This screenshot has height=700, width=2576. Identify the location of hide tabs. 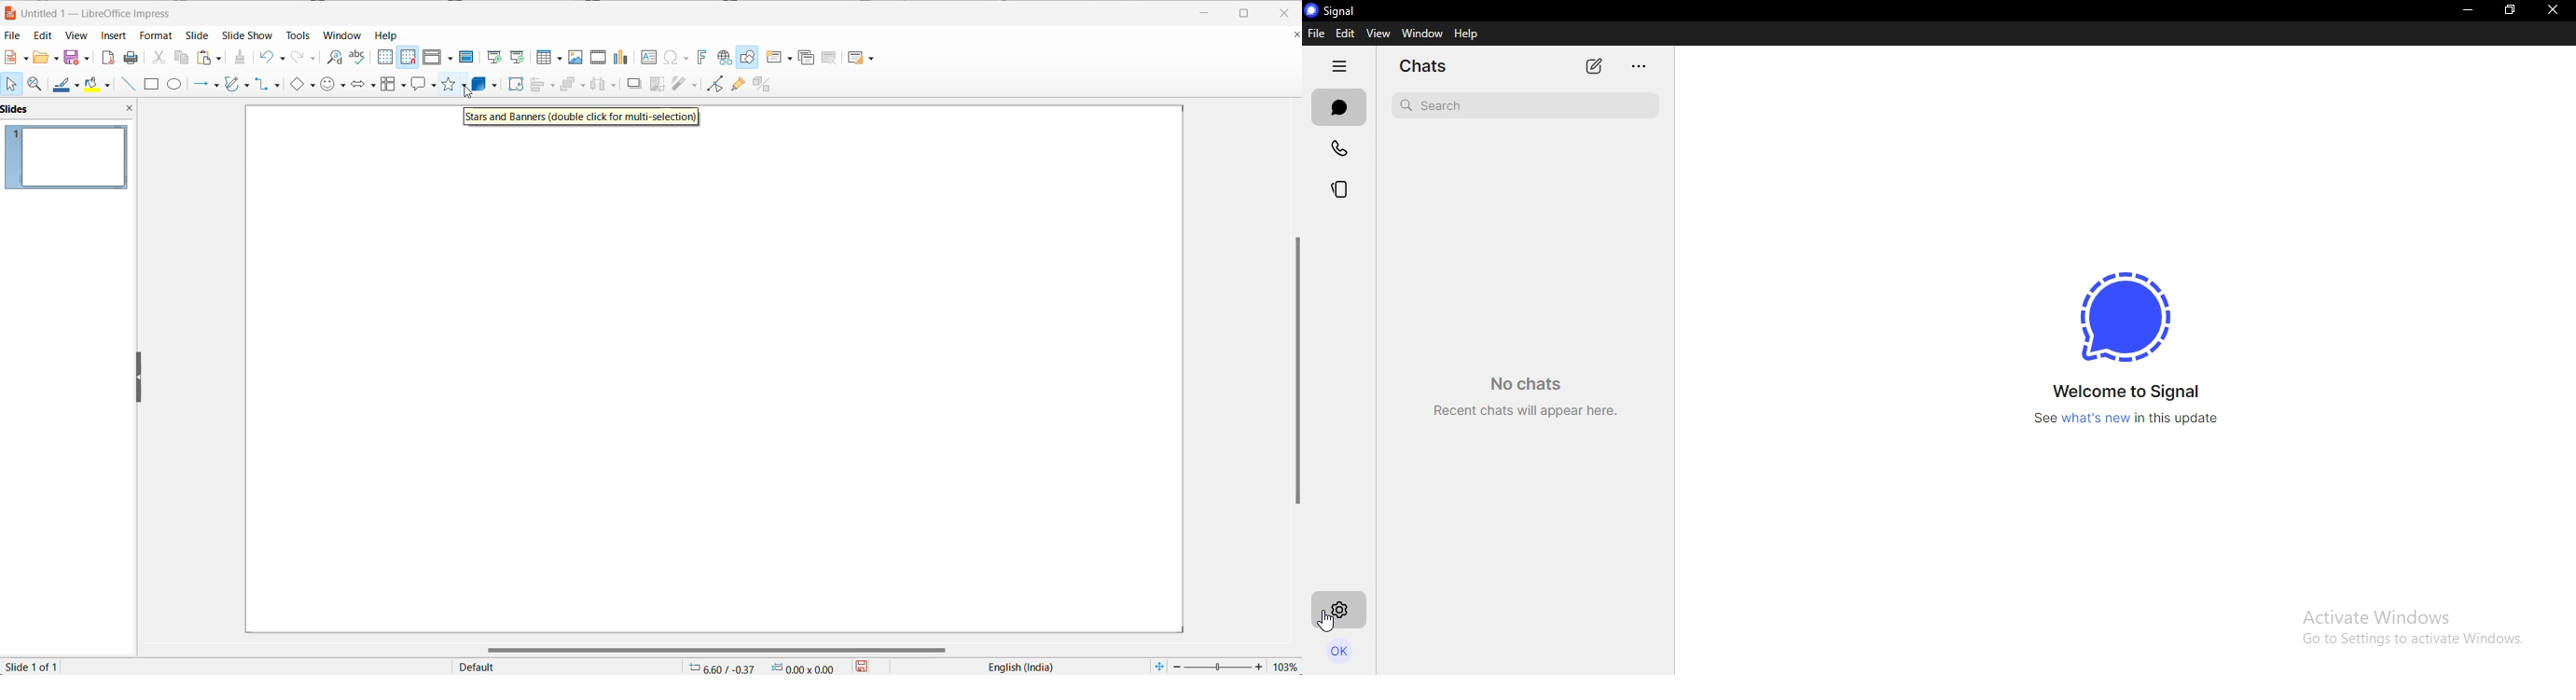
(1339, 68).